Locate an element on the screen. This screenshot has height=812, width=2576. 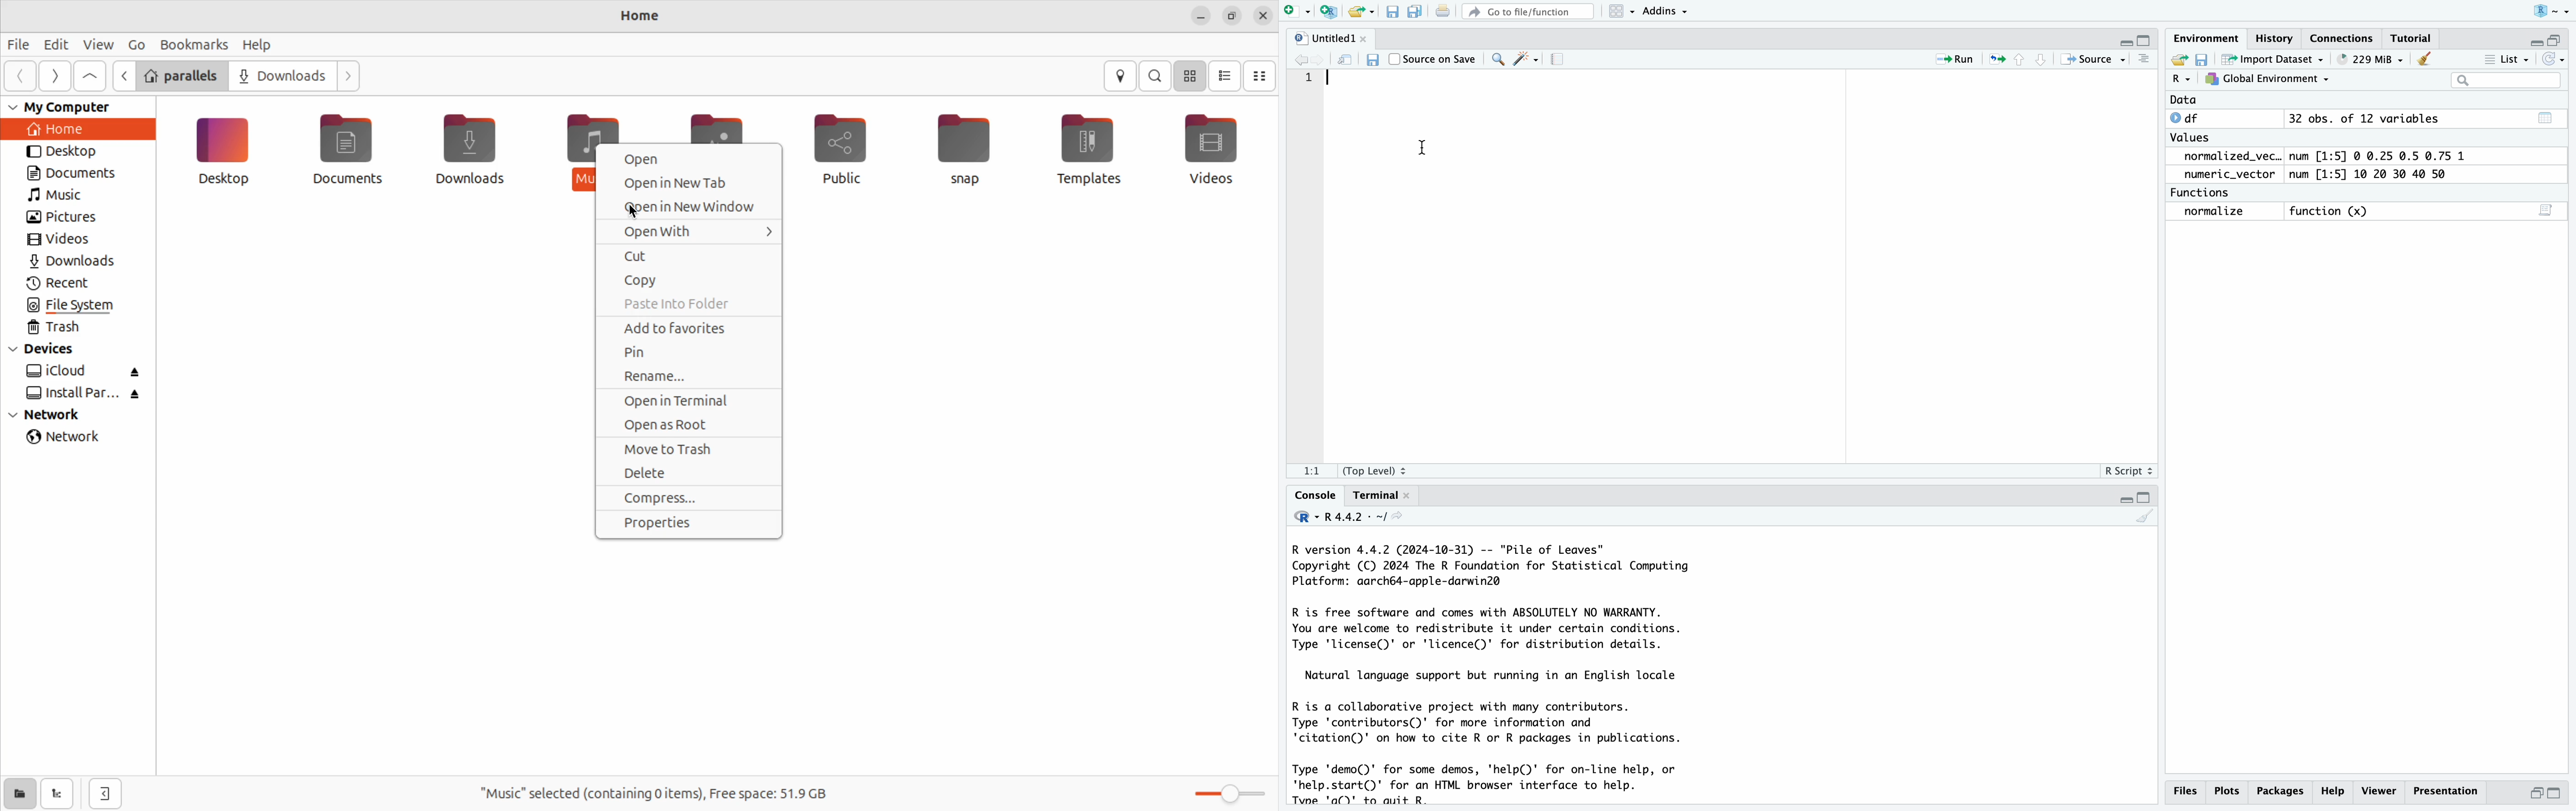
previous is located at coordinates (18, 76).